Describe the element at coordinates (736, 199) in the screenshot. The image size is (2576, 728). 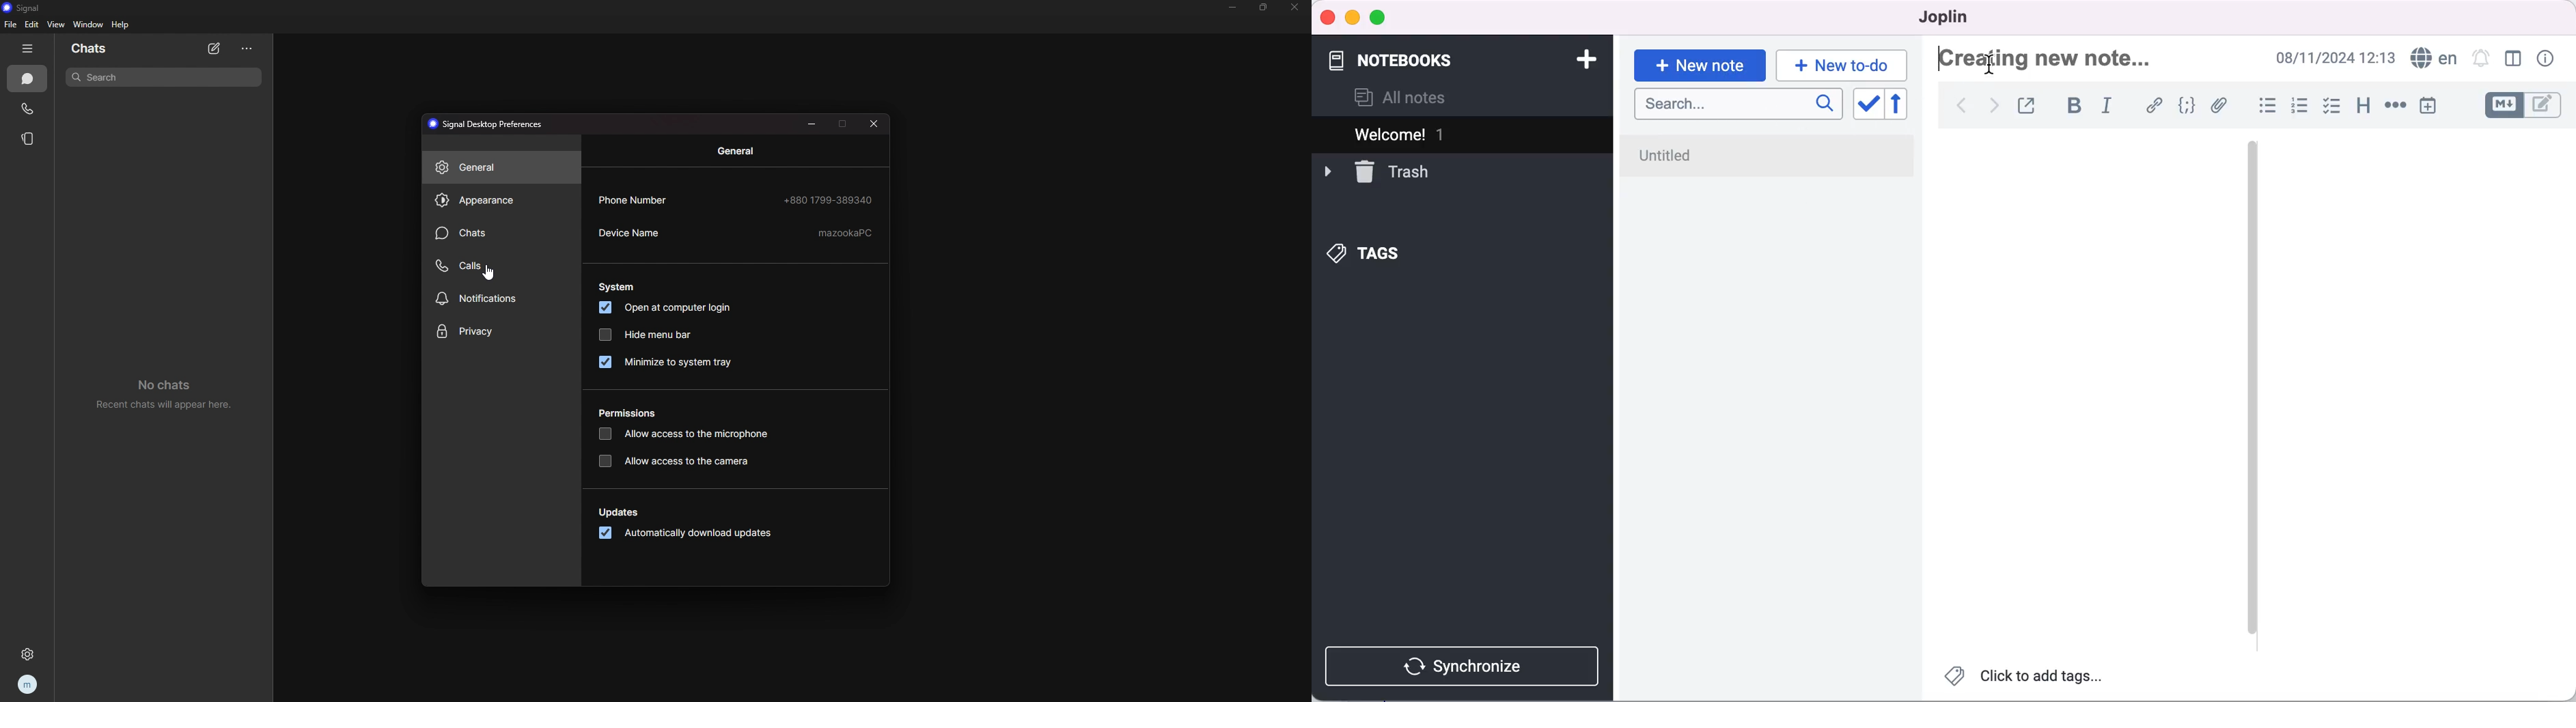
I see `phone number` at that location.